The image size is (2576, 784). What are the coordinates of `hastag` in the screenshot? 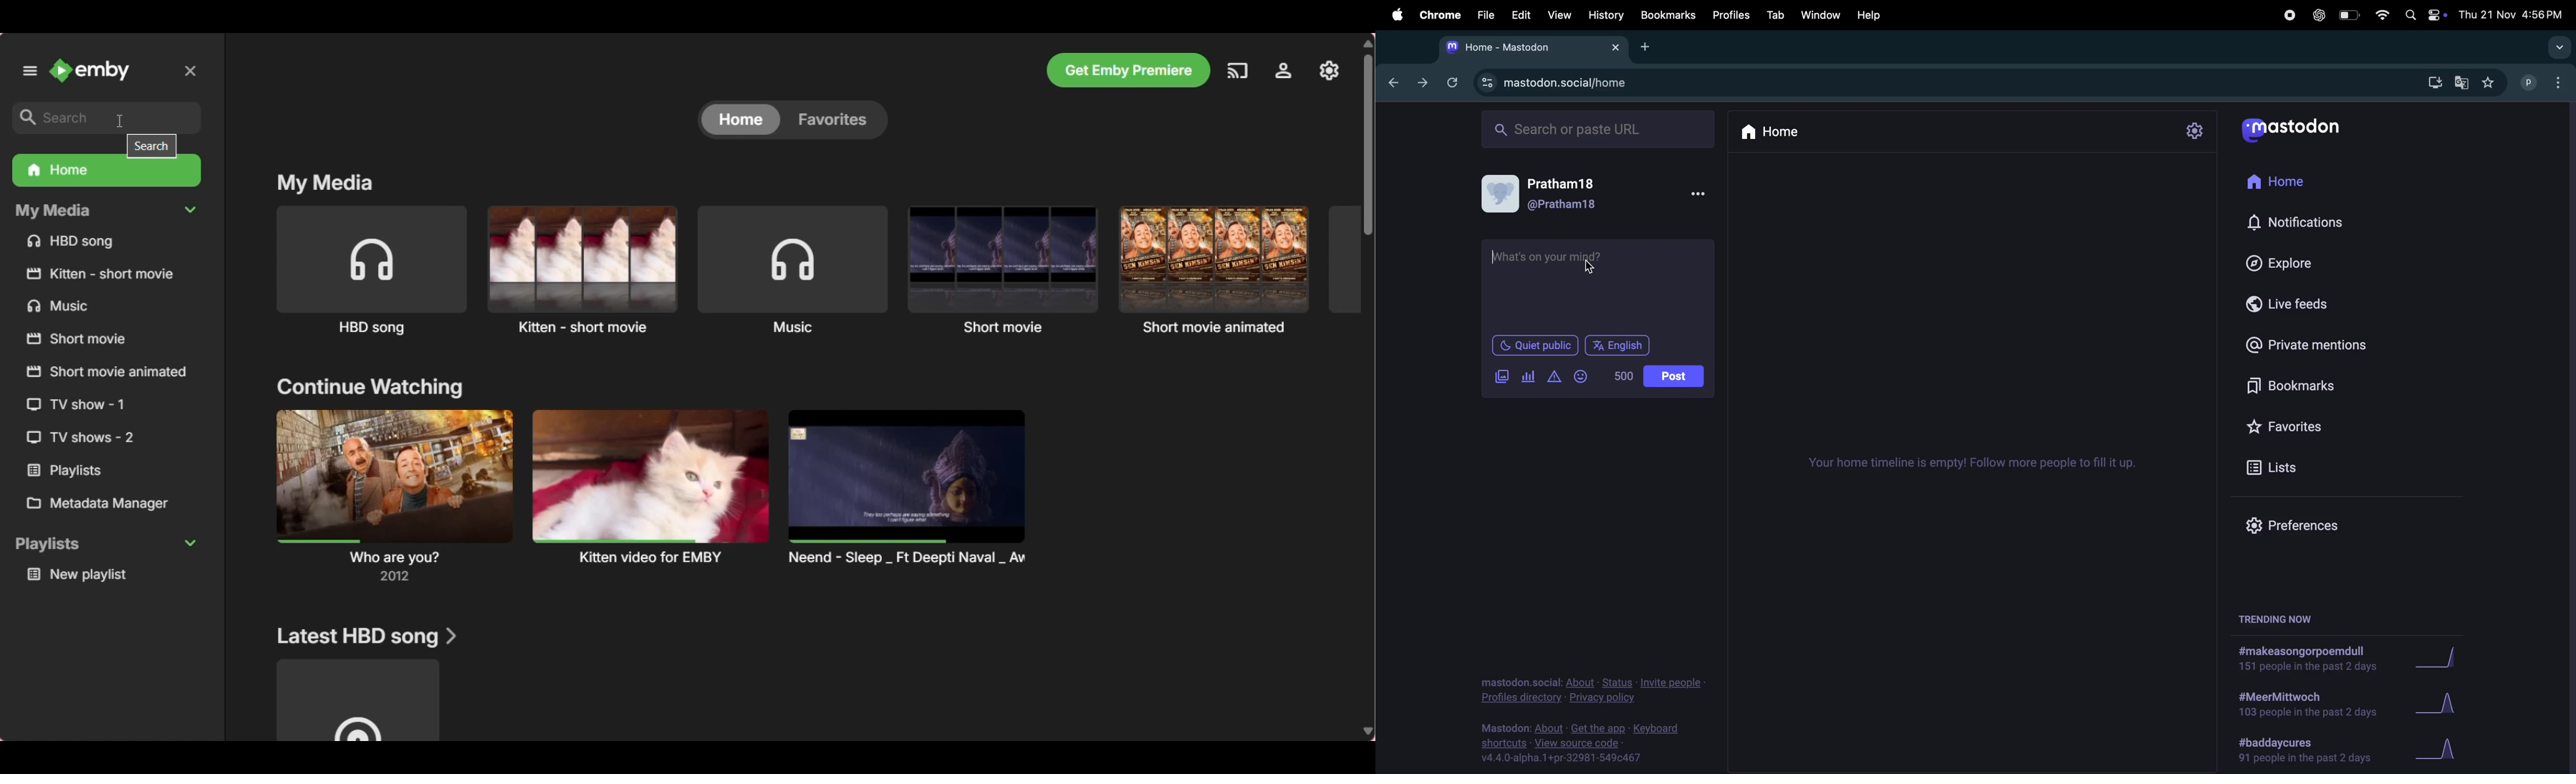 It's located at (2299, 660).